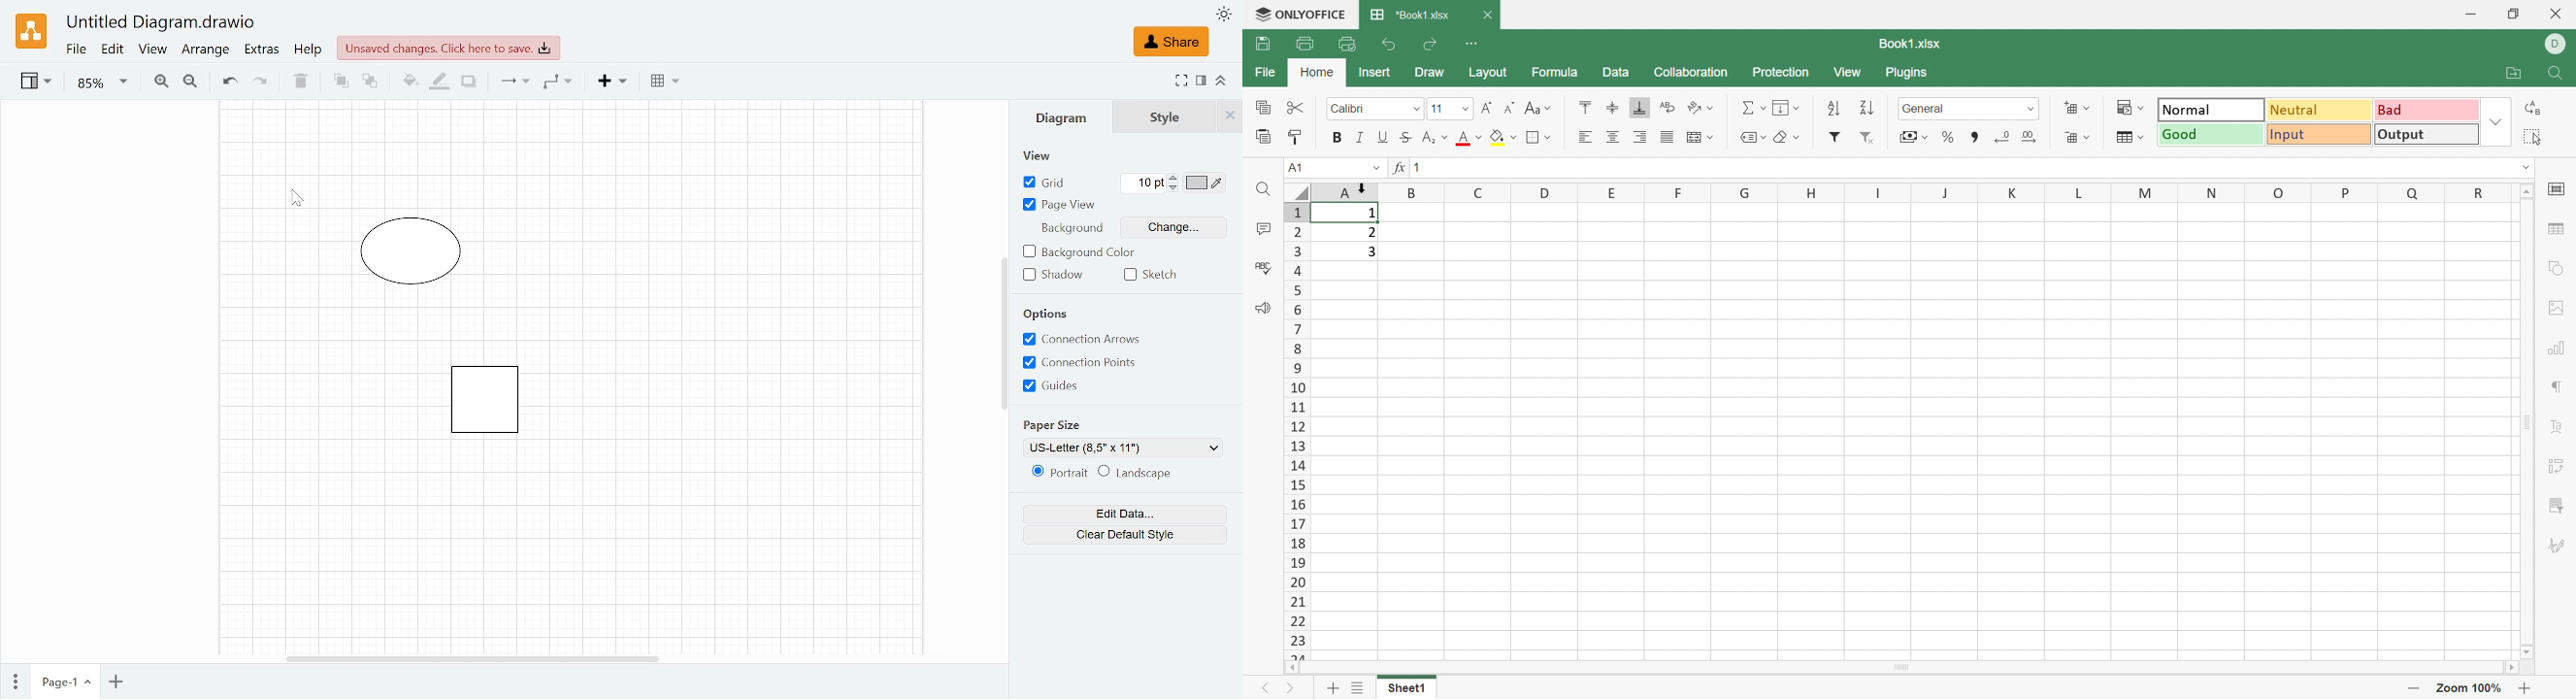 This screenshot has width=2576, height=700. What do you see at coordinates (2559, 505) in the screenshot?
I see `Slicer settings` at bounding box center [2559, 505].